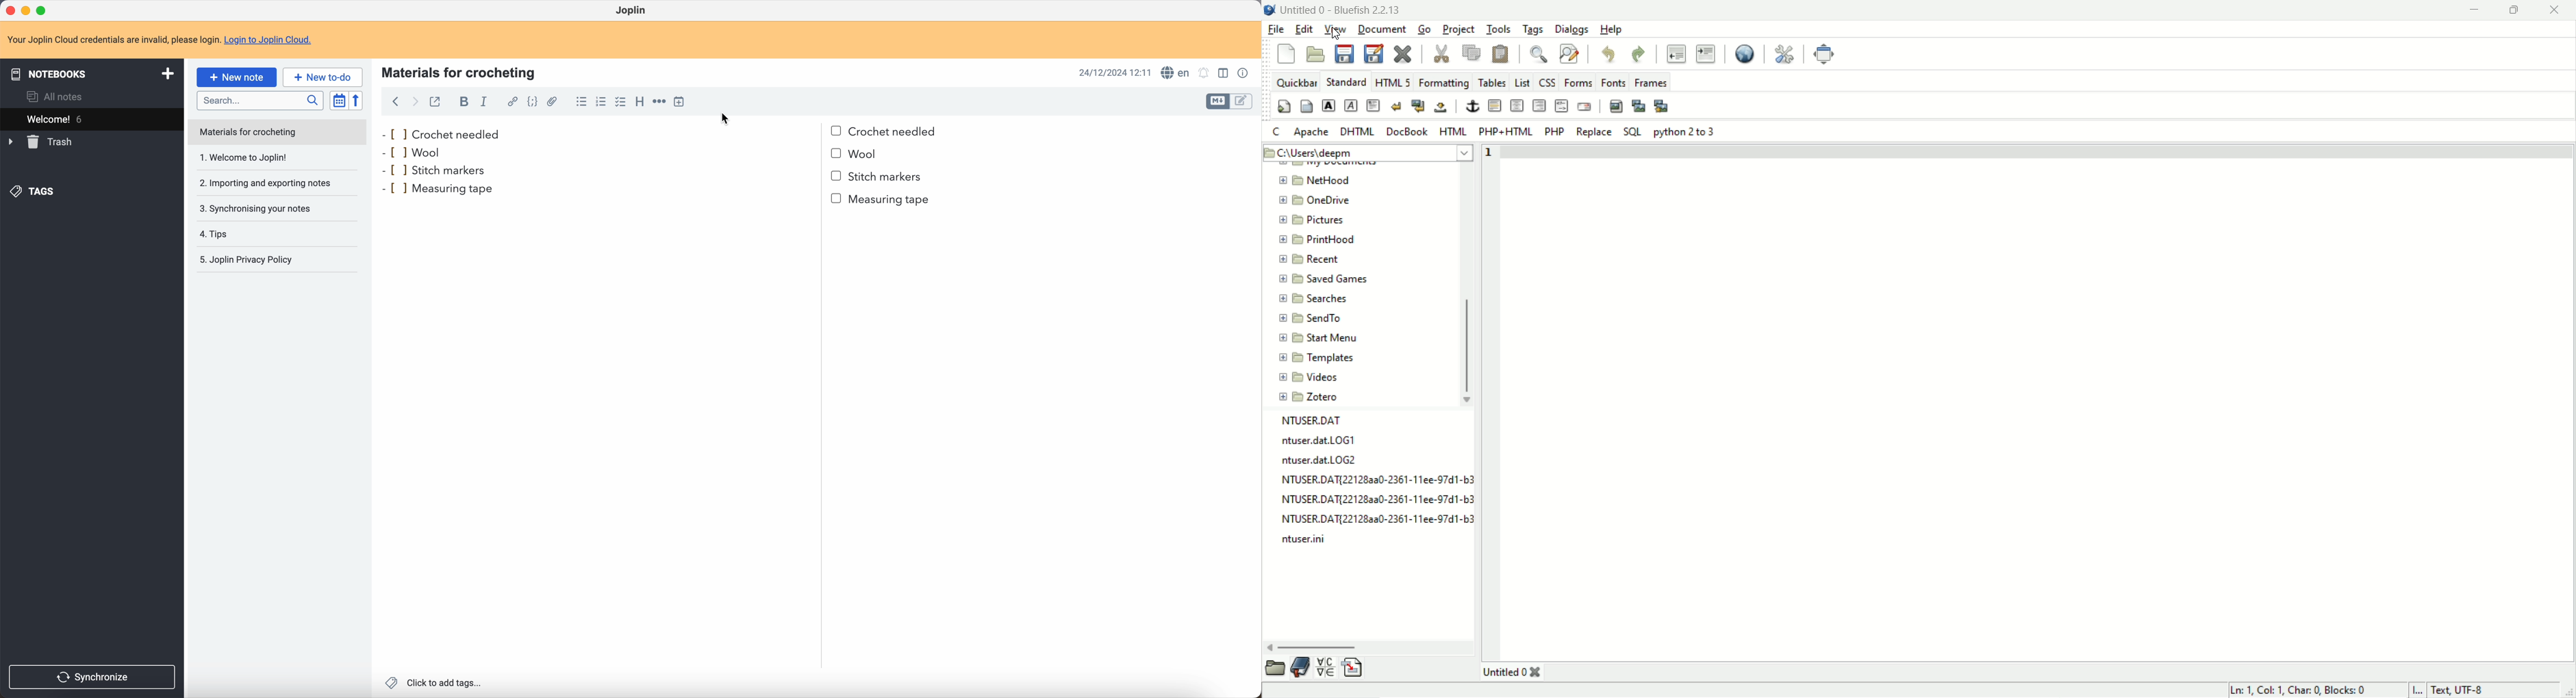 The width and height of the screenshot is (2576, 700). I want to click on synchronize, so click(93, 678).